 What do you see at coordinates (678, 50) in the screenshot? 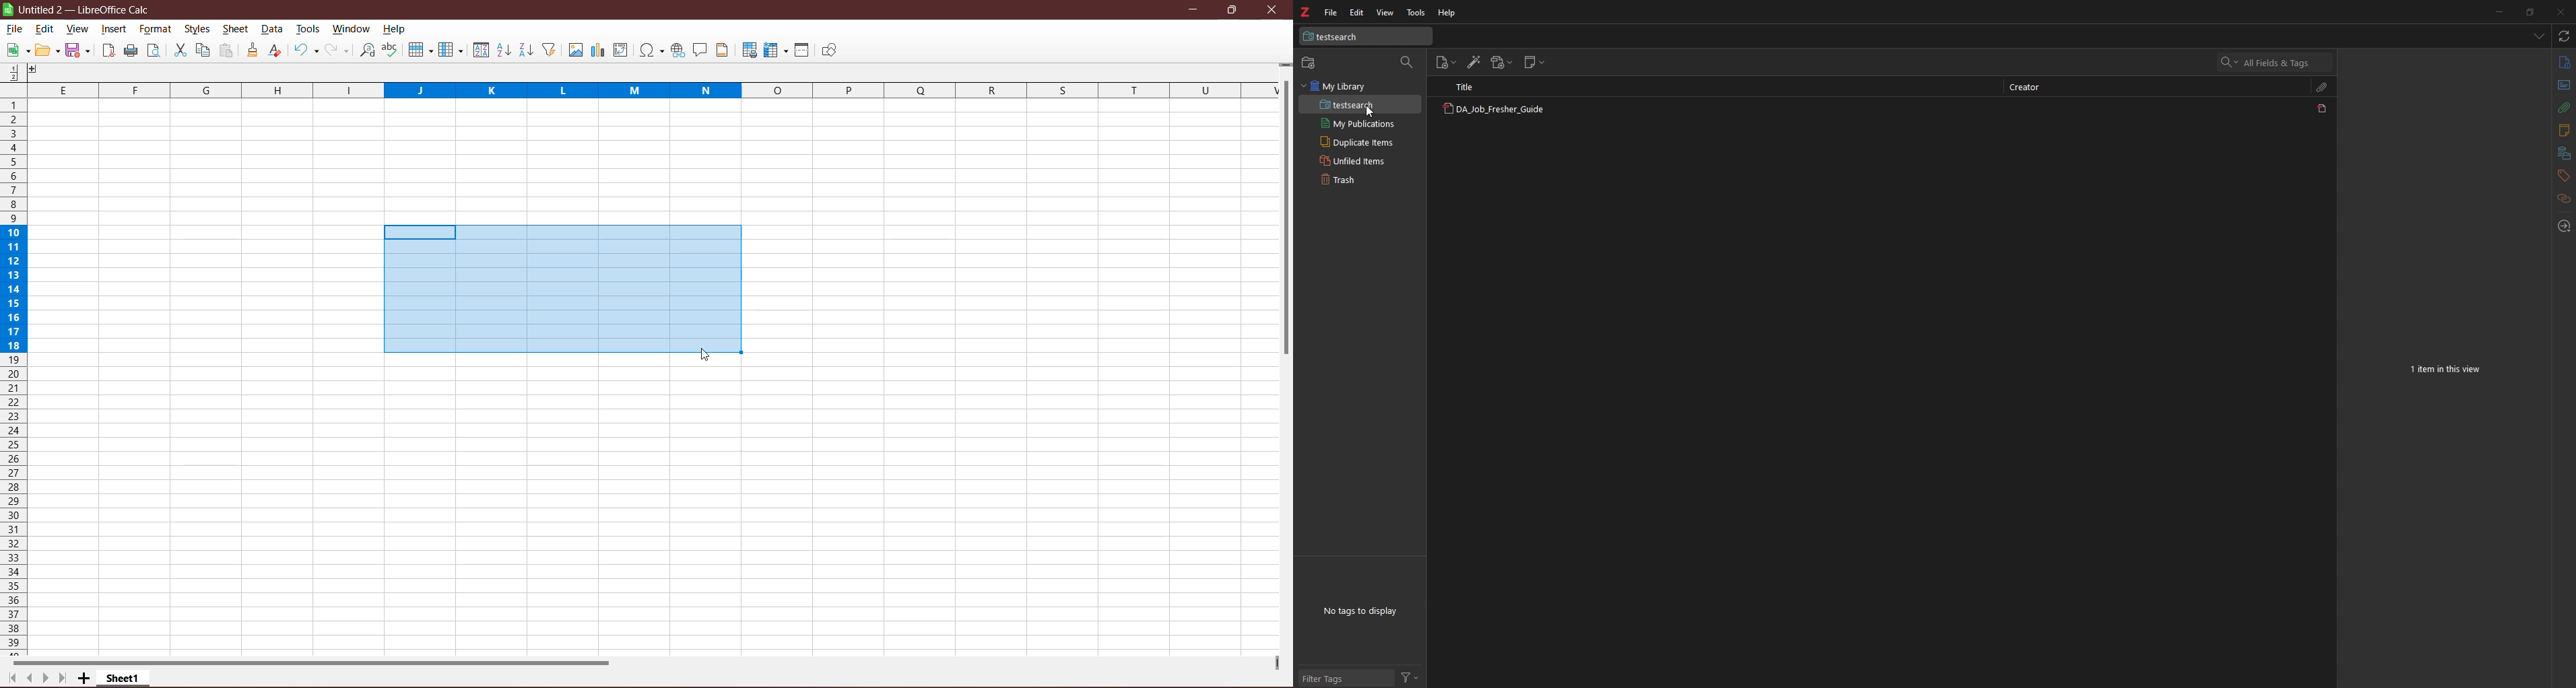
I see `Insert Hyperlink` at bounding box center [678, 50].